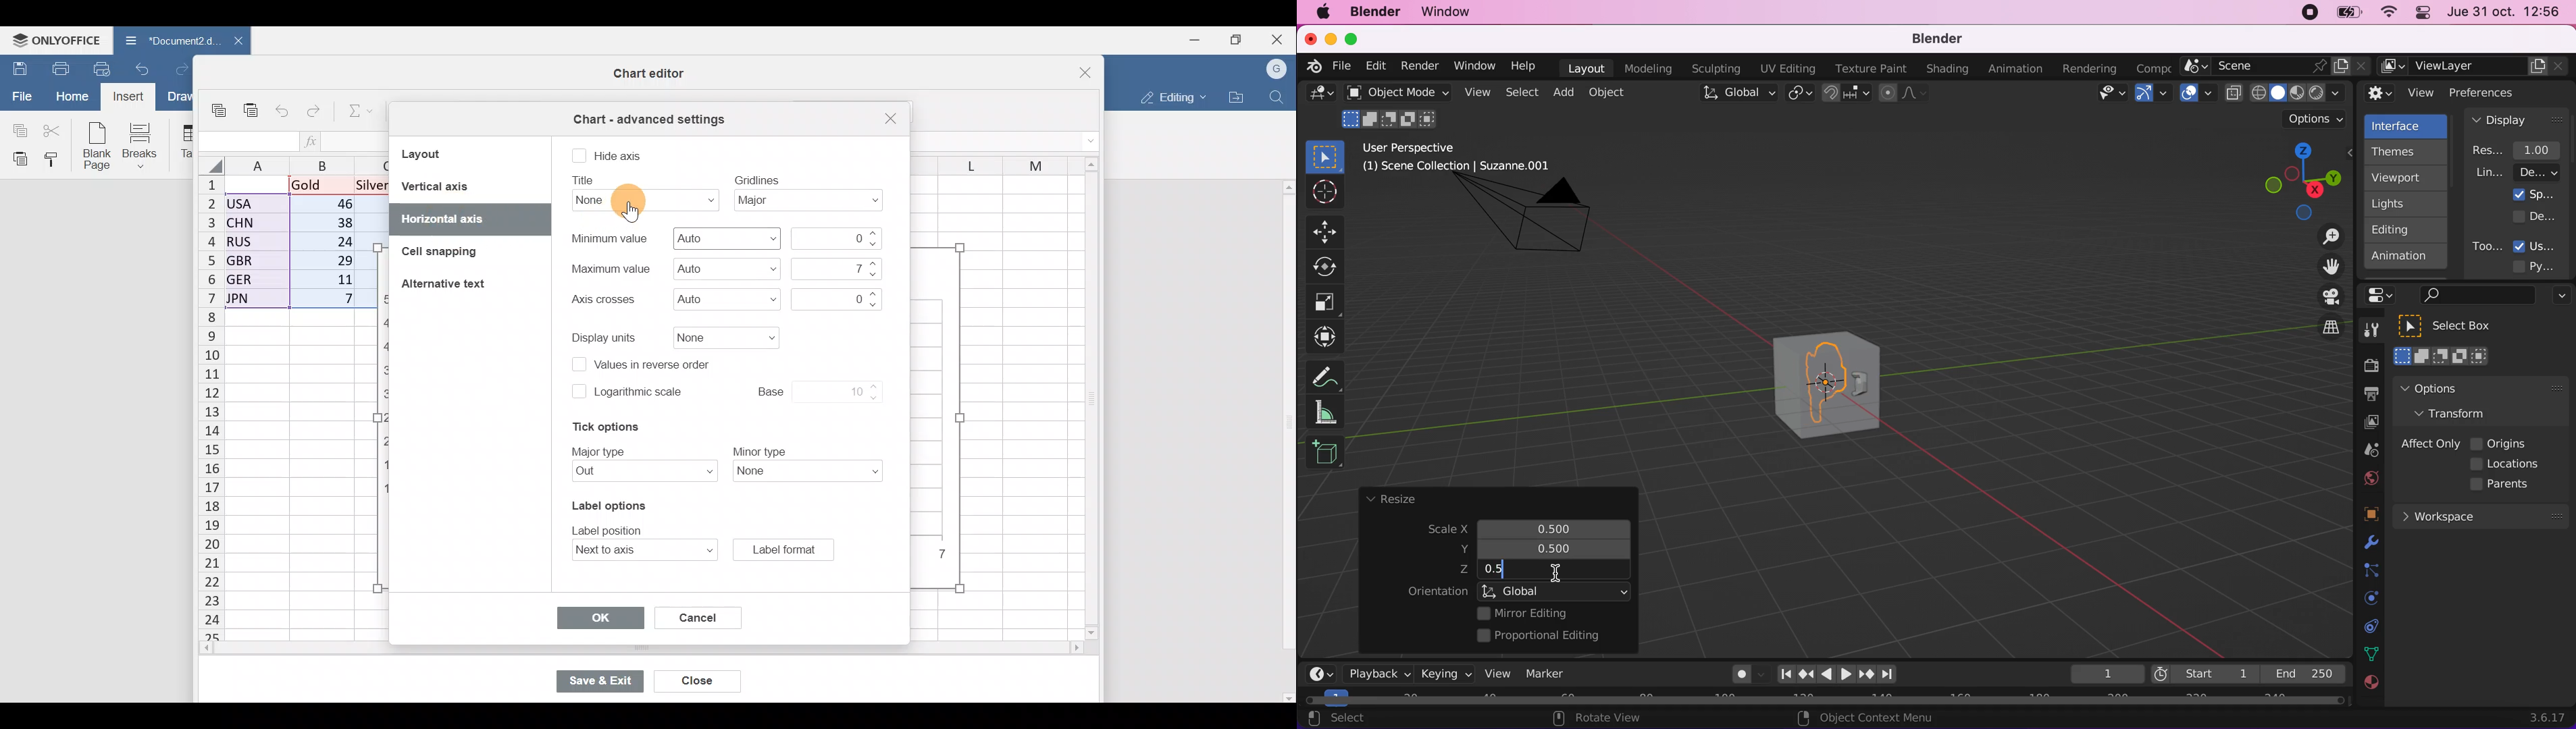 Image resolution: width=2576 pixels, height=756 pixels. I want to click on Close, so click(888, 119).